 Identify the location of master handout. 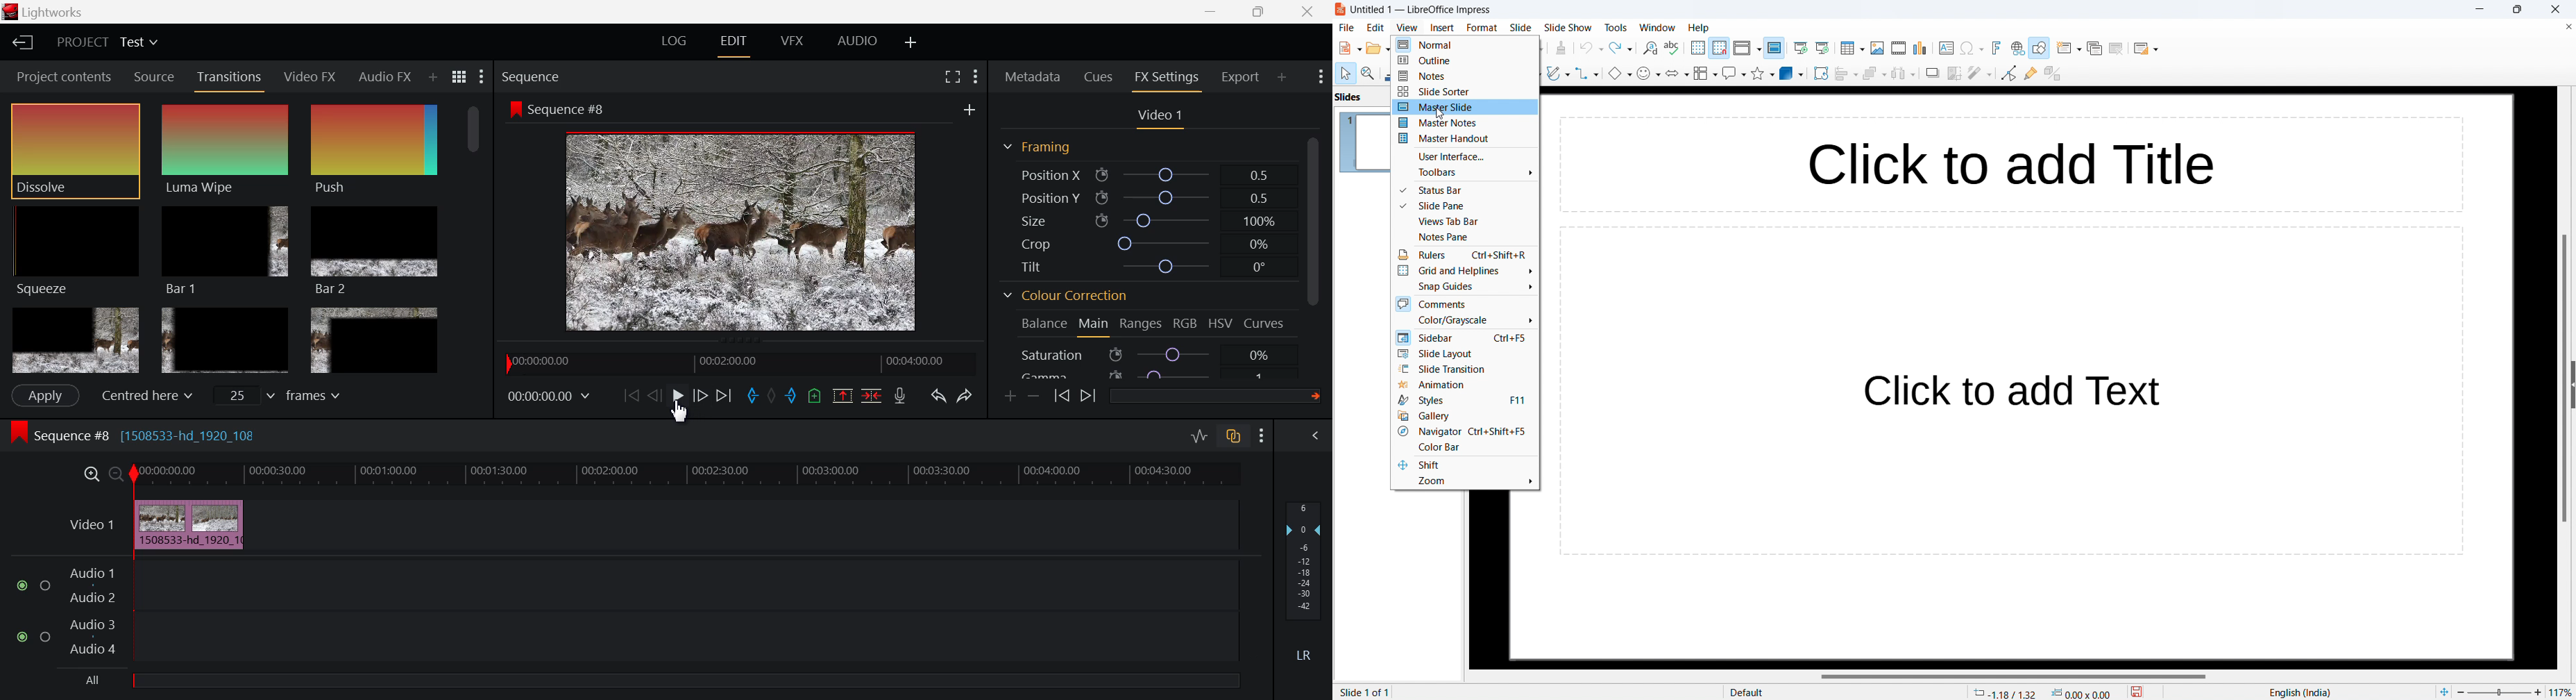
(1465, 139).